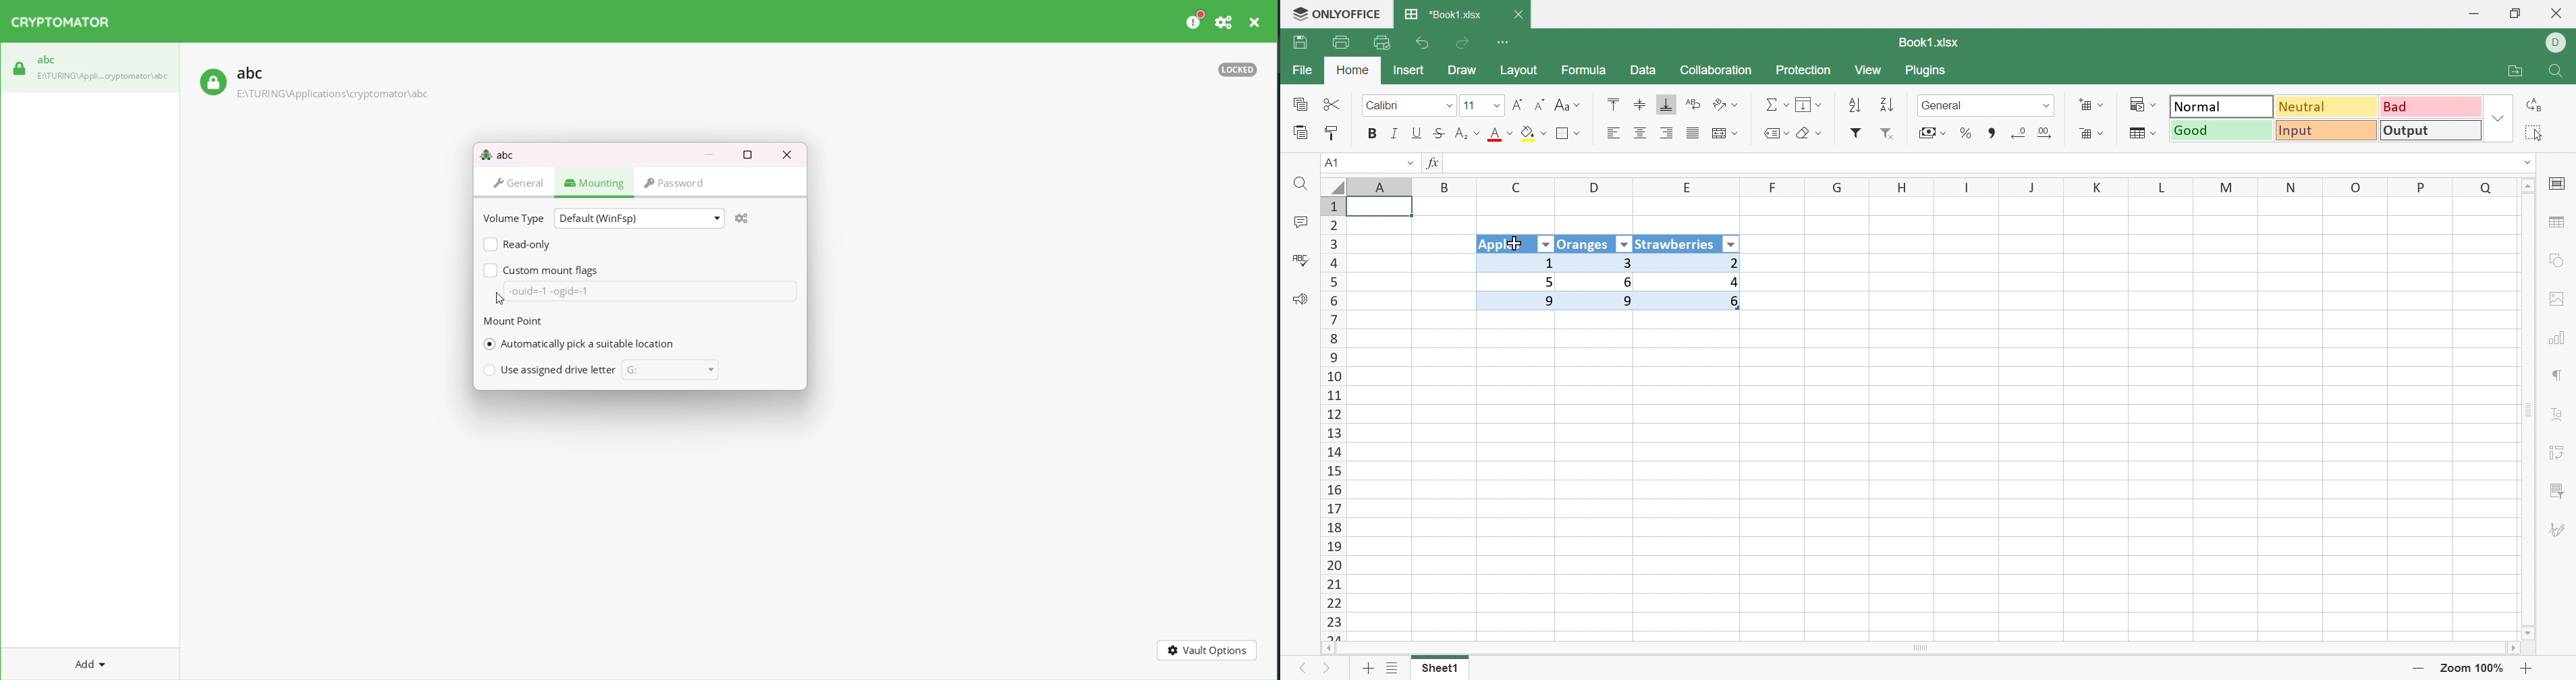 The height and width of the screenshot is (700, 2576). What do you see at coordinates (1728, 105) in the screenshot?
I see `Orientation` at bounding box center [1728, 105].